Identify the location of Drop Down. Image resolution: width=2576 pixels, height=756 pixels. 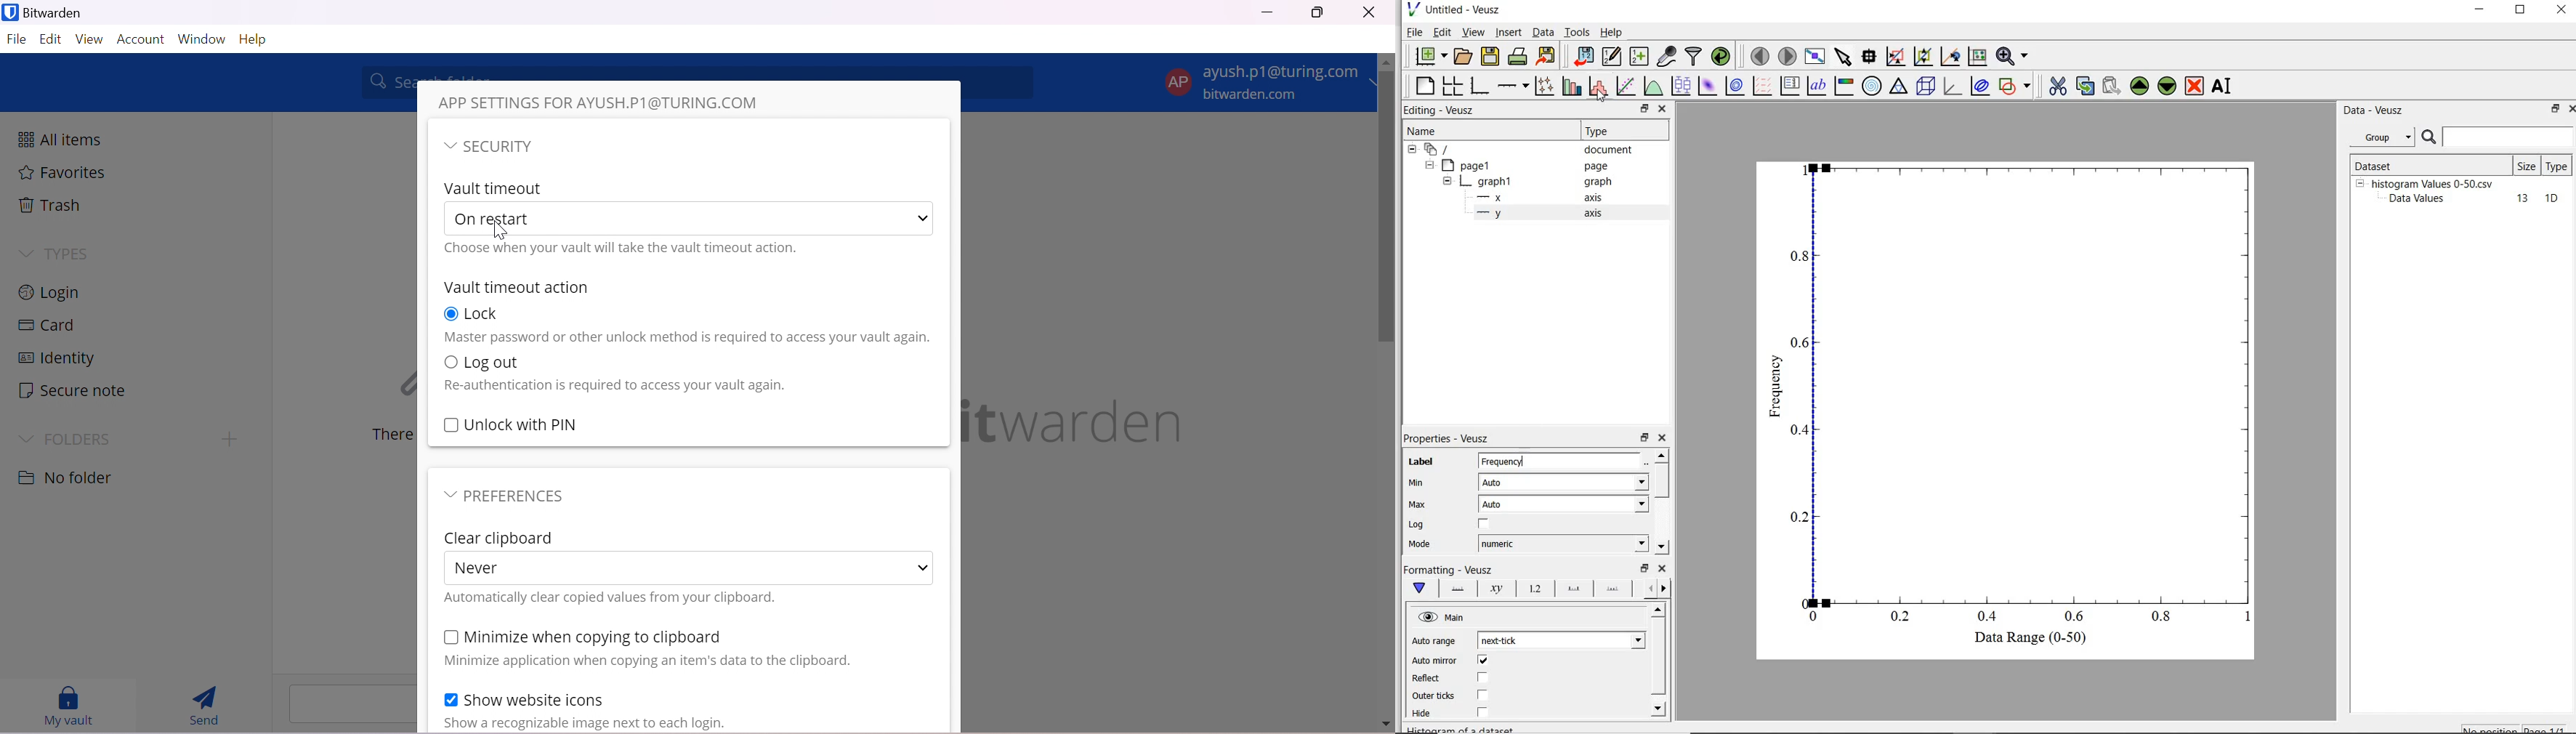
(28, 440).